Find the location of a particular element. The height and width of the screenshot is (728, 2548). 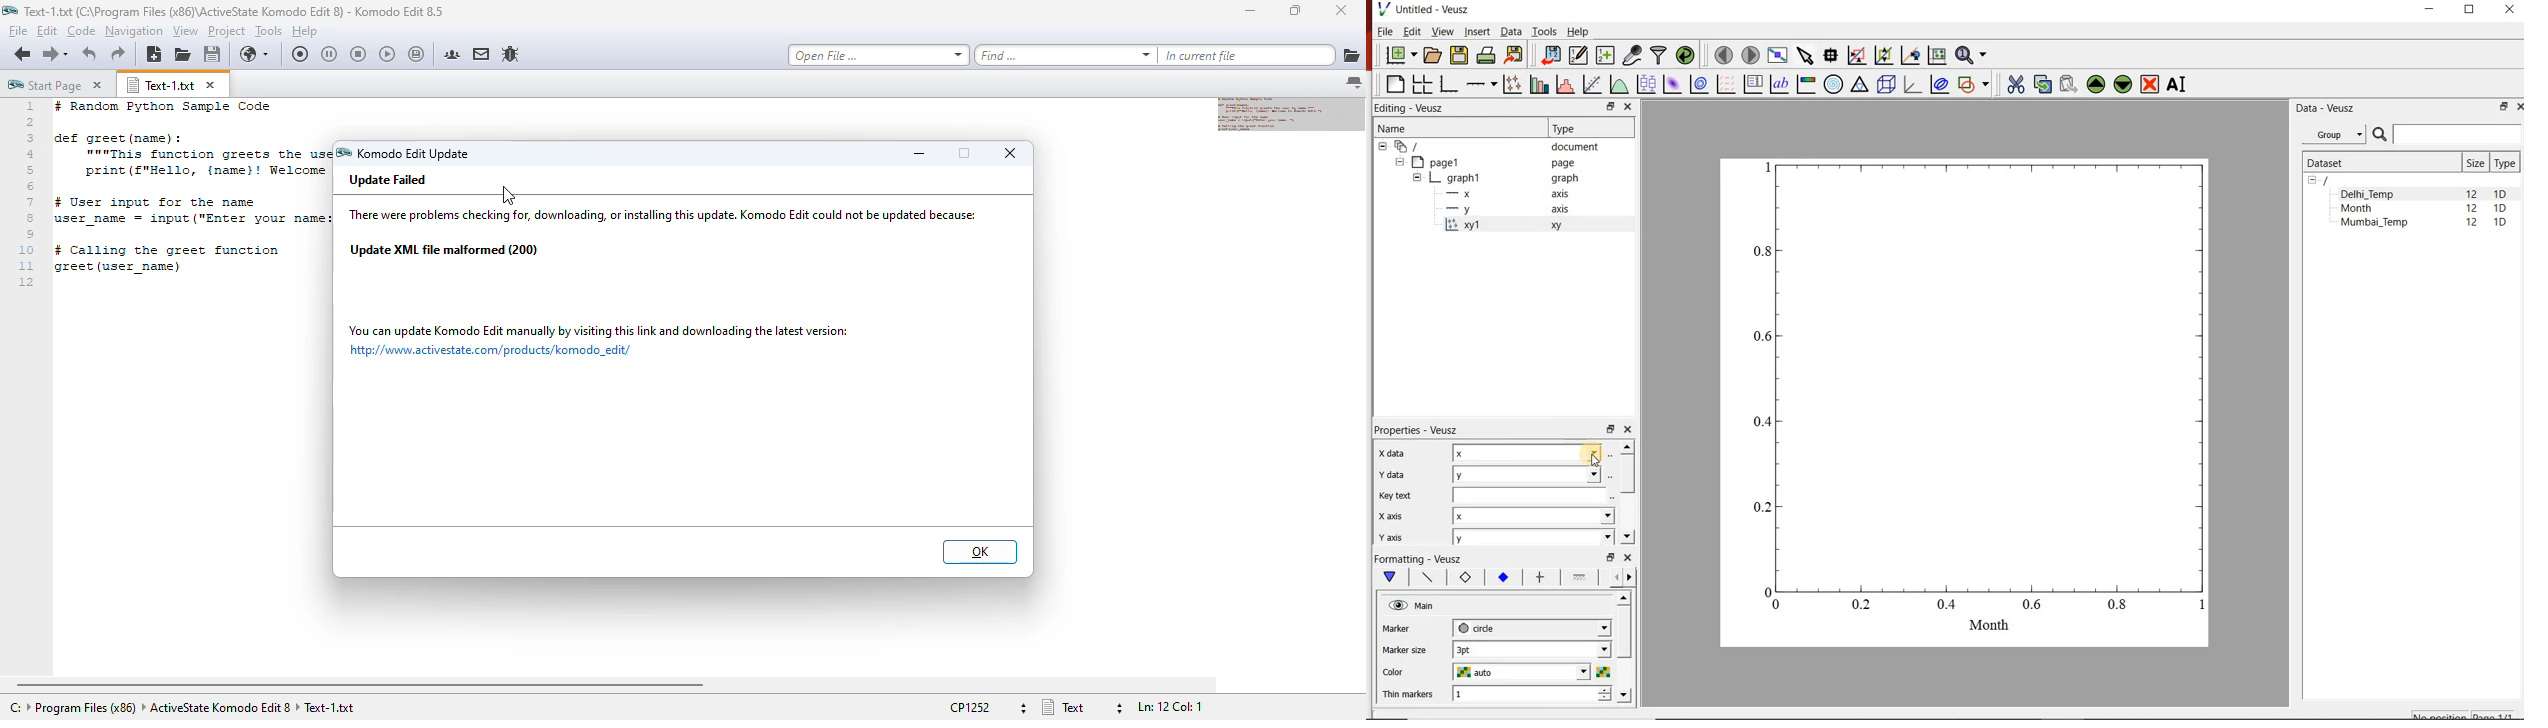

remove the selected widgets is located at coordinates (2151, 84).